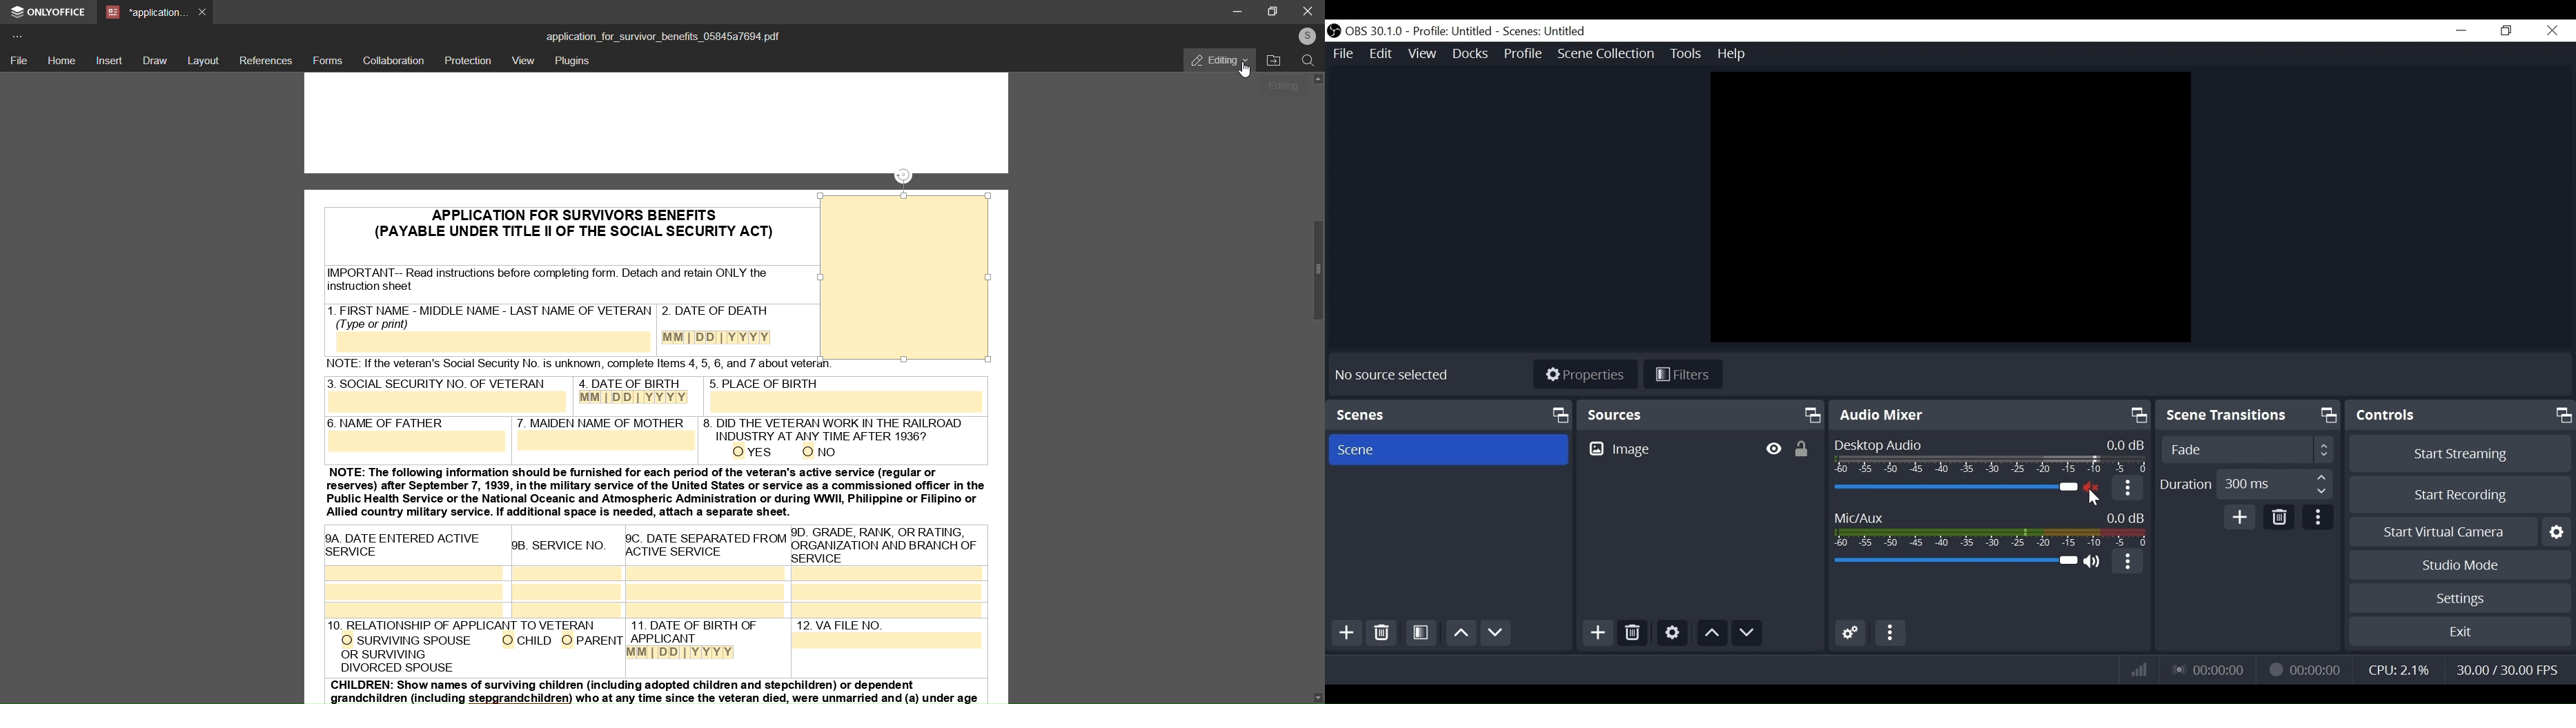 Image resolution: width=2576 pixels, height=728 pixels. What do you see at coordinates (469, 60) in the screenshot?
I see `protection` at bounding box center [469, 60].